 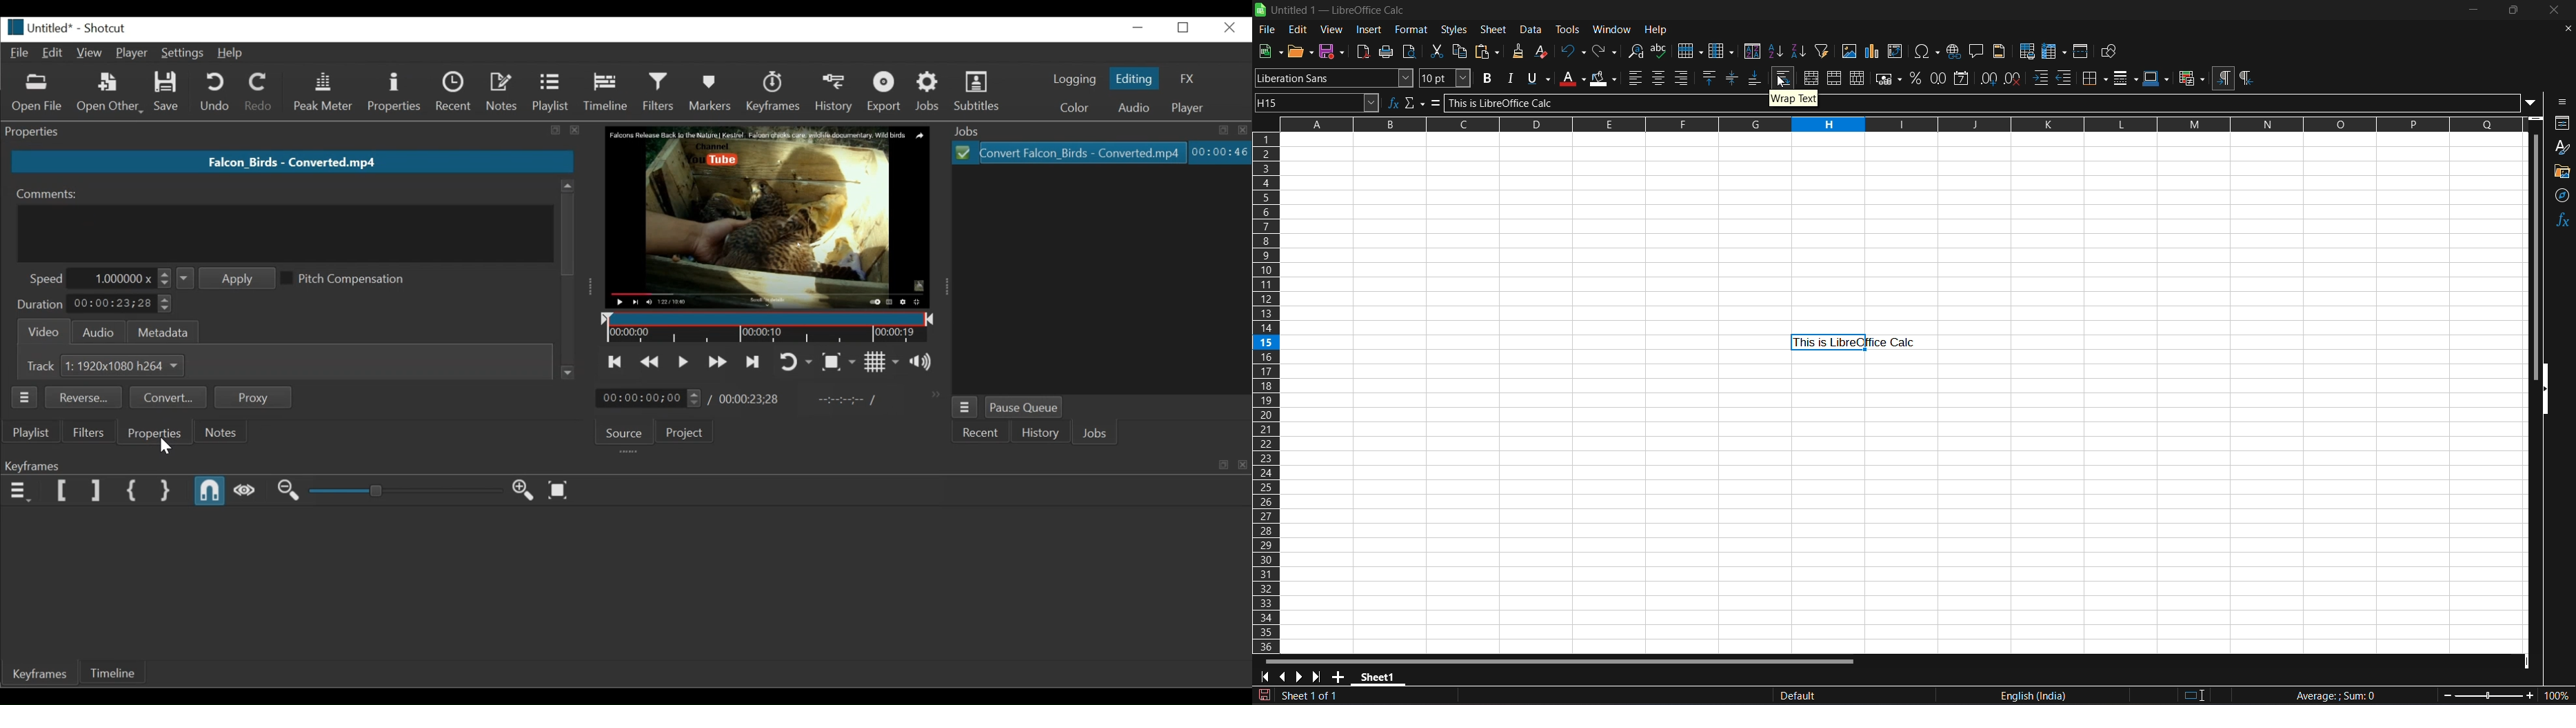 I want to click on maximize, so click(x=2517, y=11).